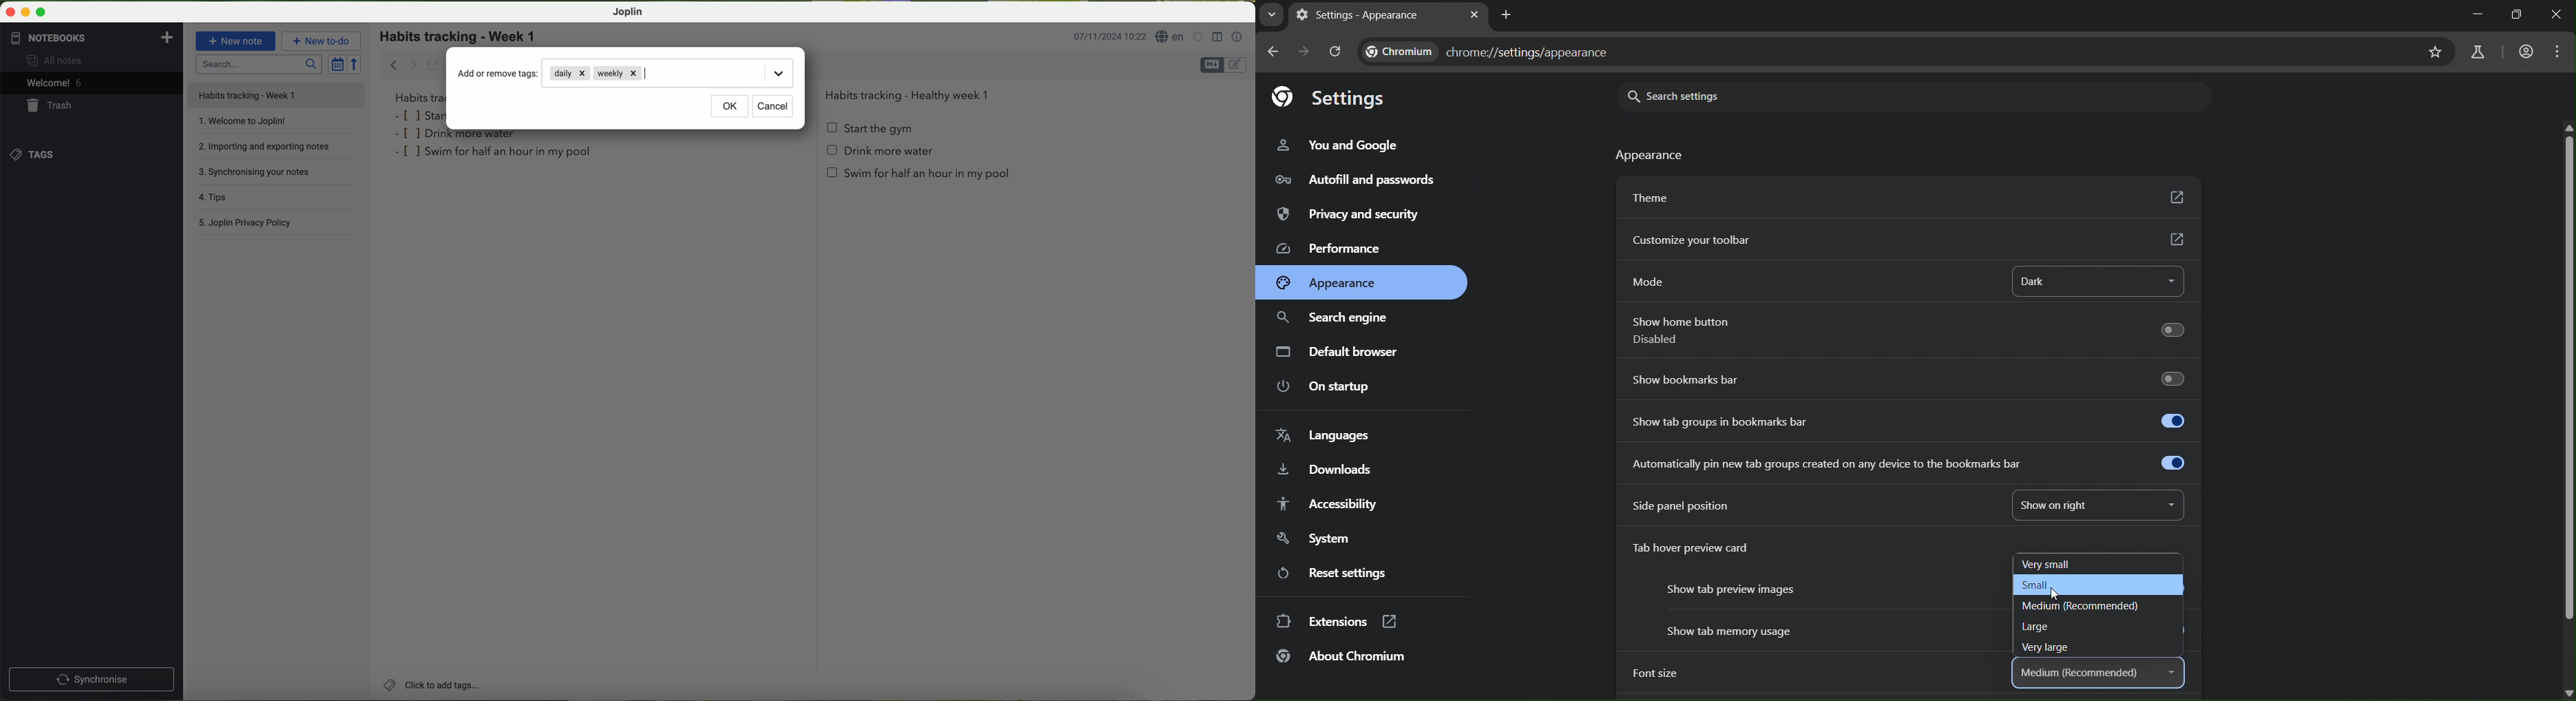 The image size is (2576, 728). What do you see at coordinates (2479, 14) in the screenshot?
I see `minimize` at bounding box center [2479, 14].